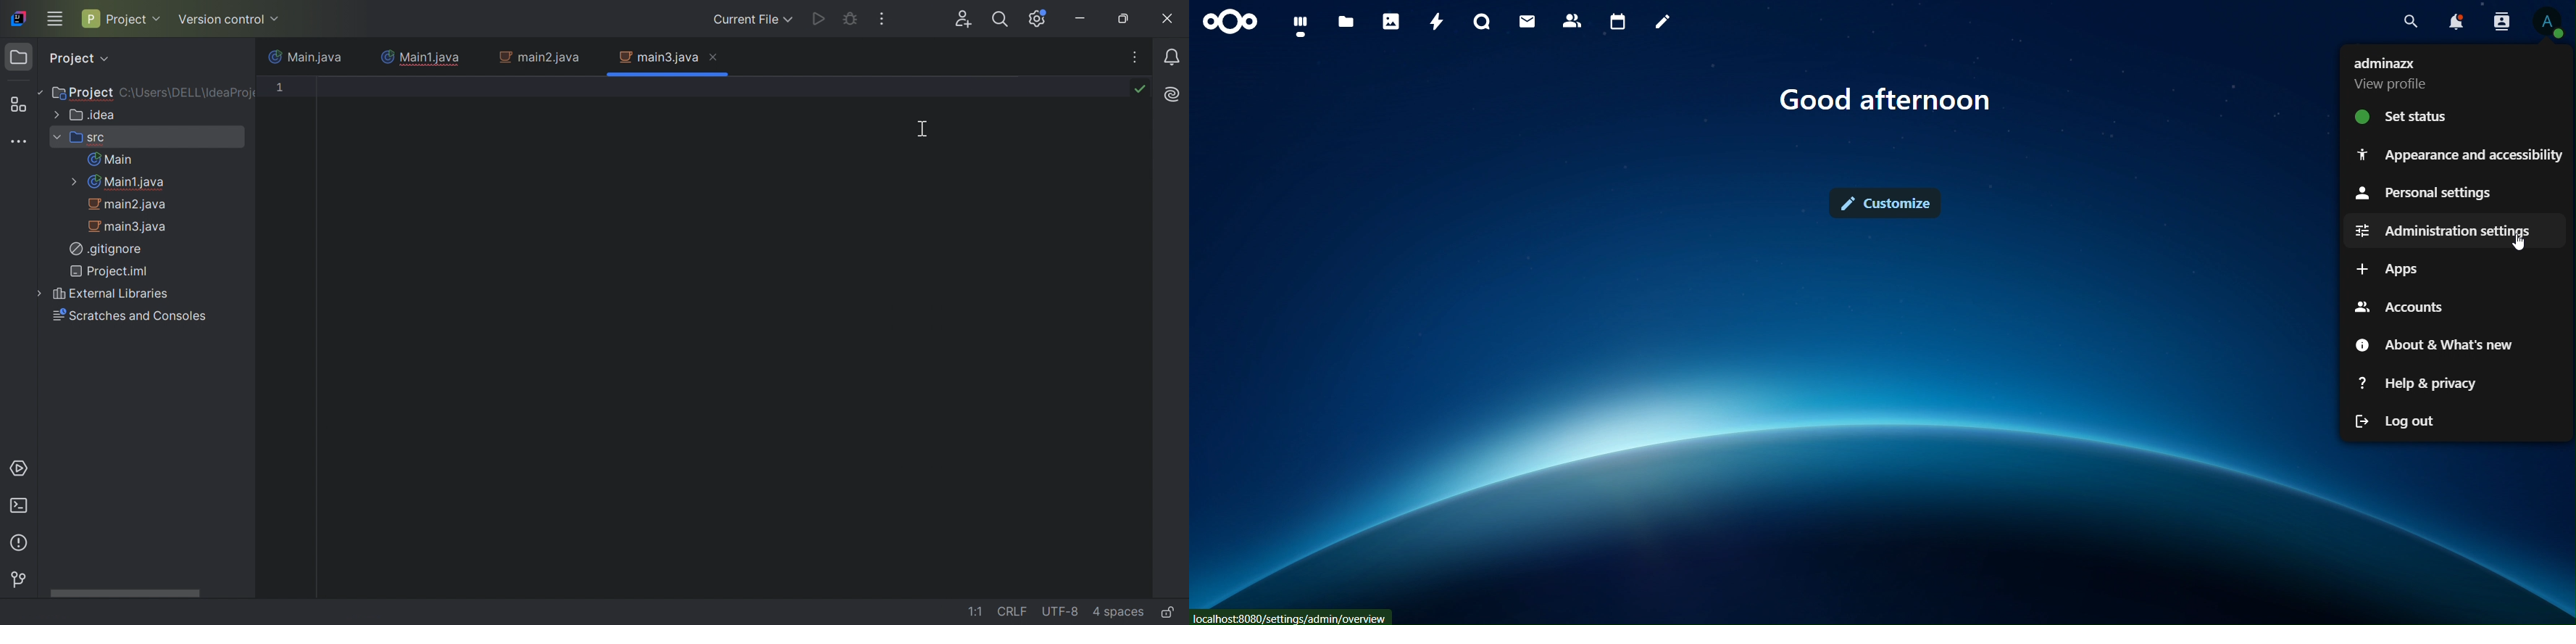  Describe the element at coordinates (2404, 115) in the screenshot. I see `set status` at that location.